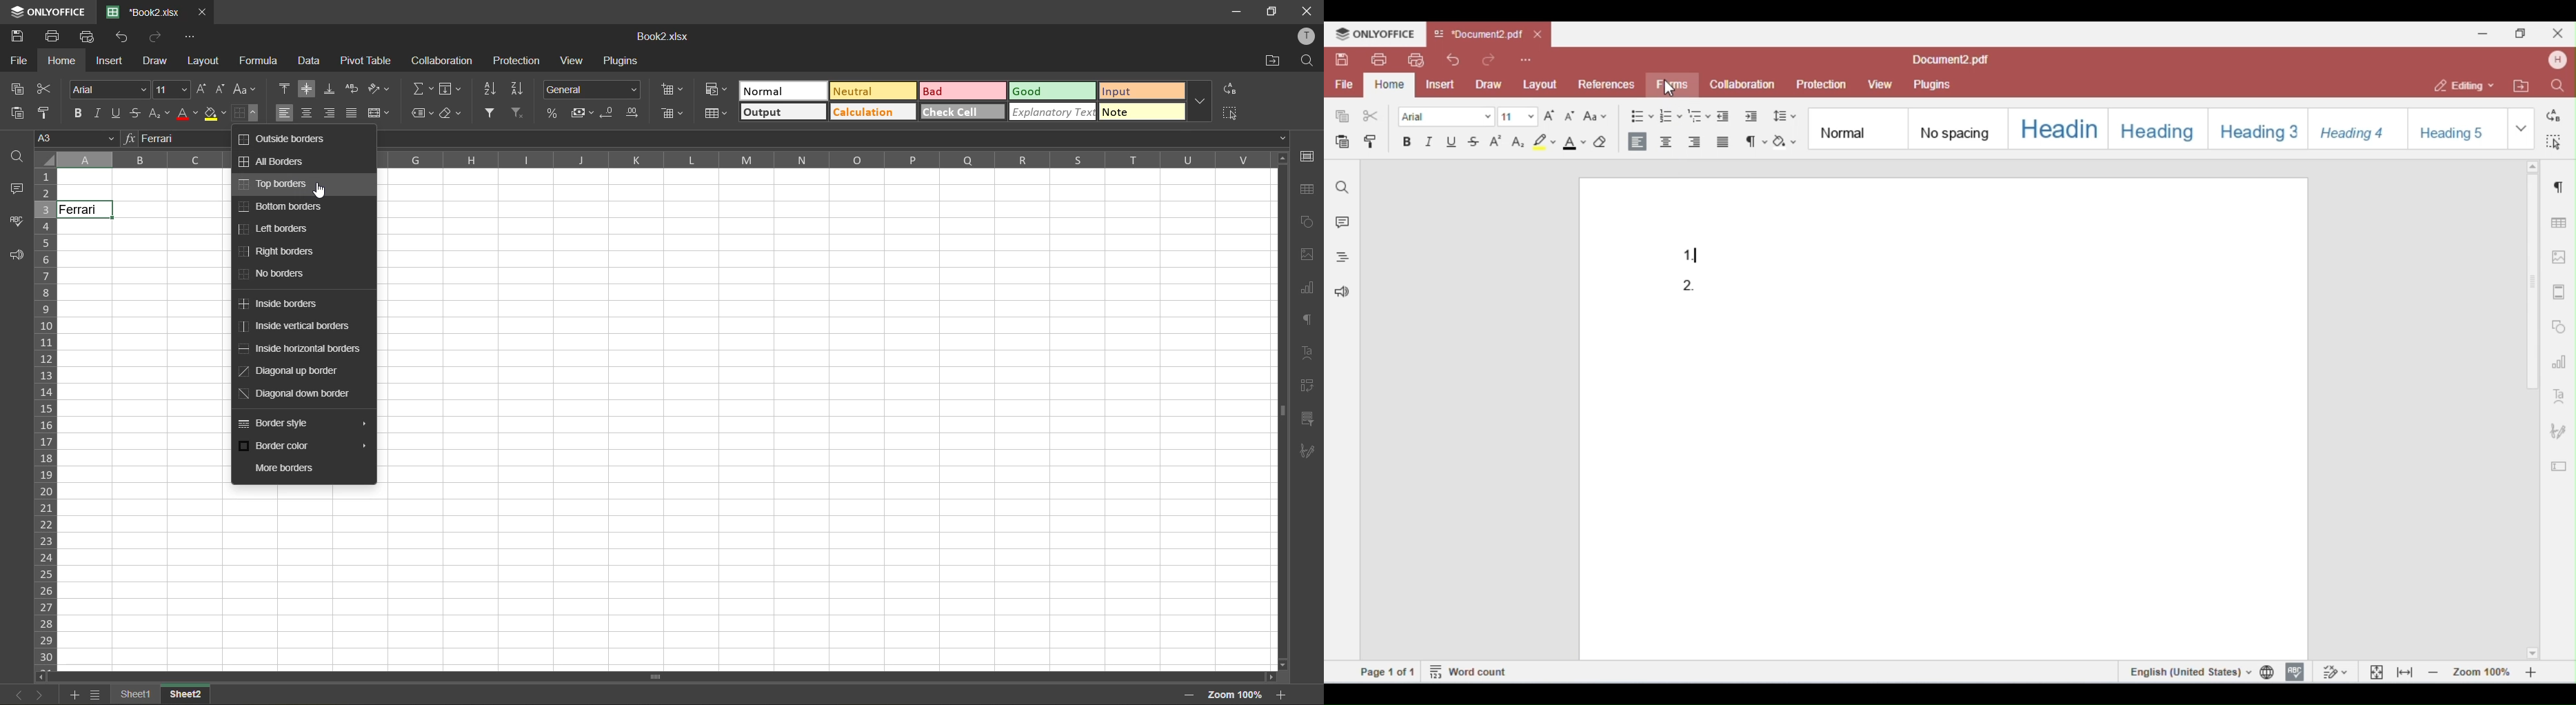  What do you see at coordinates (245, 88) in the screenshot?
I see `change case` at bounding box center [245, 88].